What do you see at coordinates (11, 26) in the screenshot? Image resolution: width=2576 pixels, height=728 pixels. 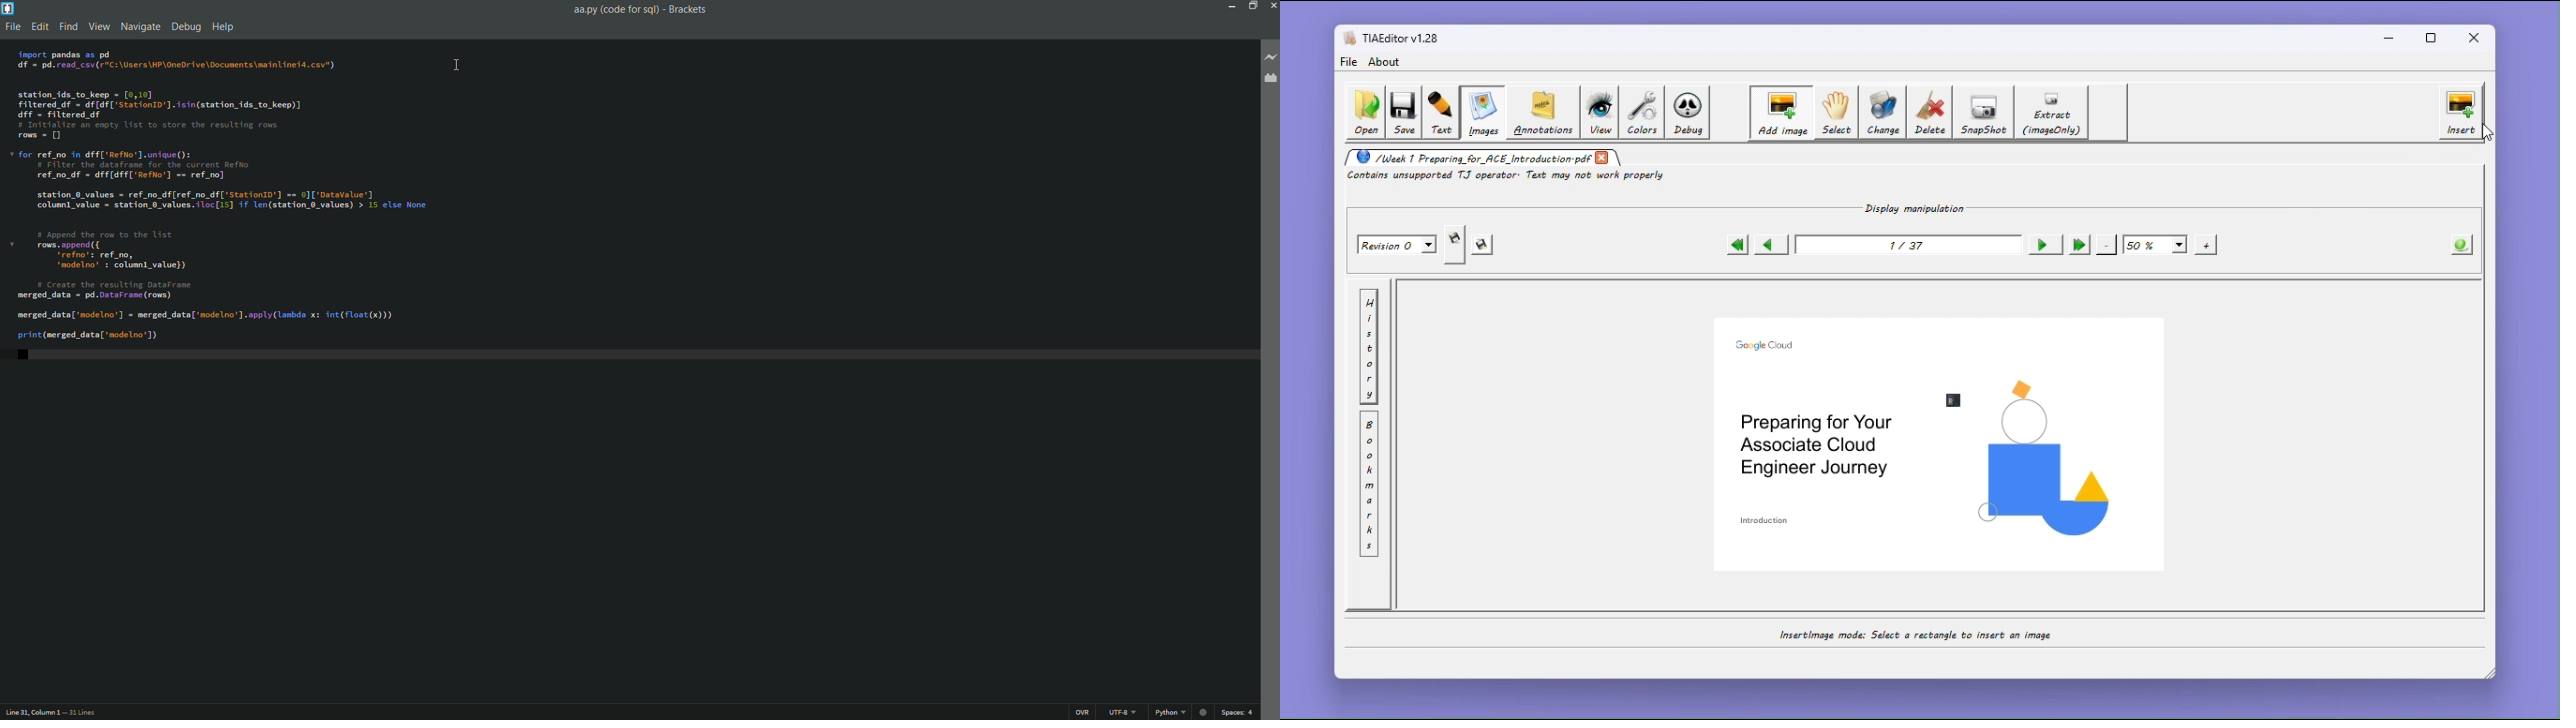 I see `file menu` at bounding box center [11, 26].